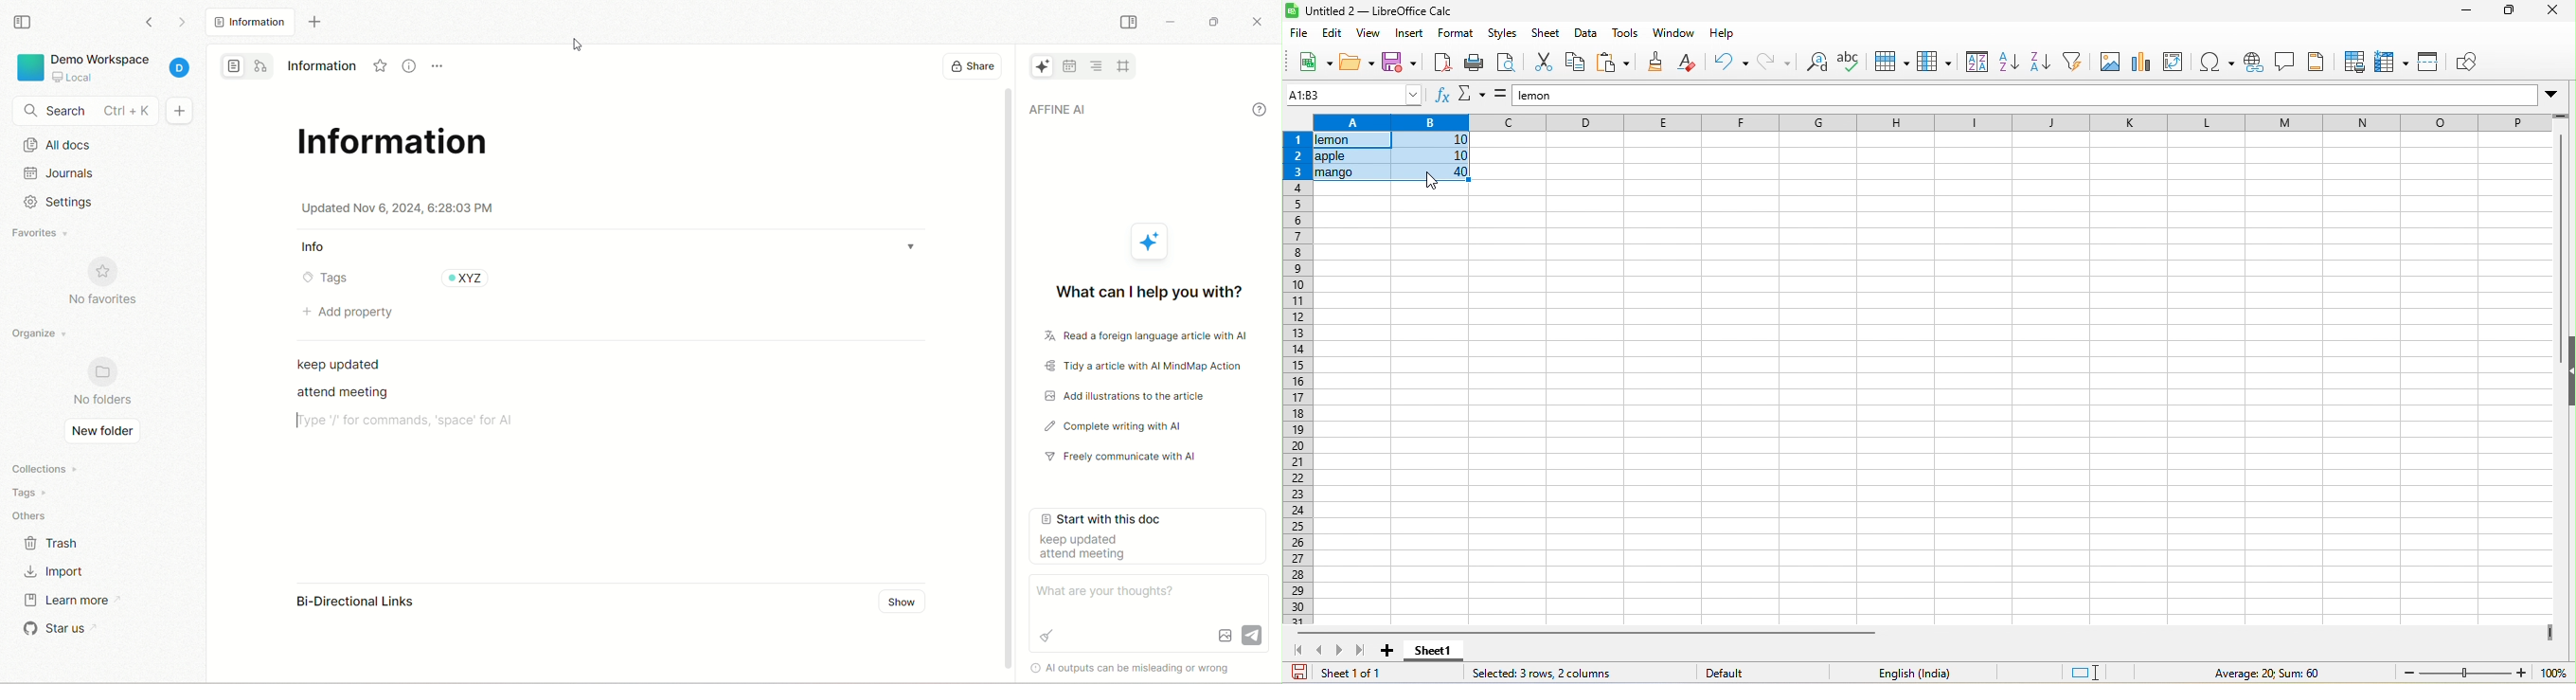 Image resolution: width=2576 pixels, height=700 pixels. I want to click on selected 3 rows, 2 columns, so click(1558, 673).